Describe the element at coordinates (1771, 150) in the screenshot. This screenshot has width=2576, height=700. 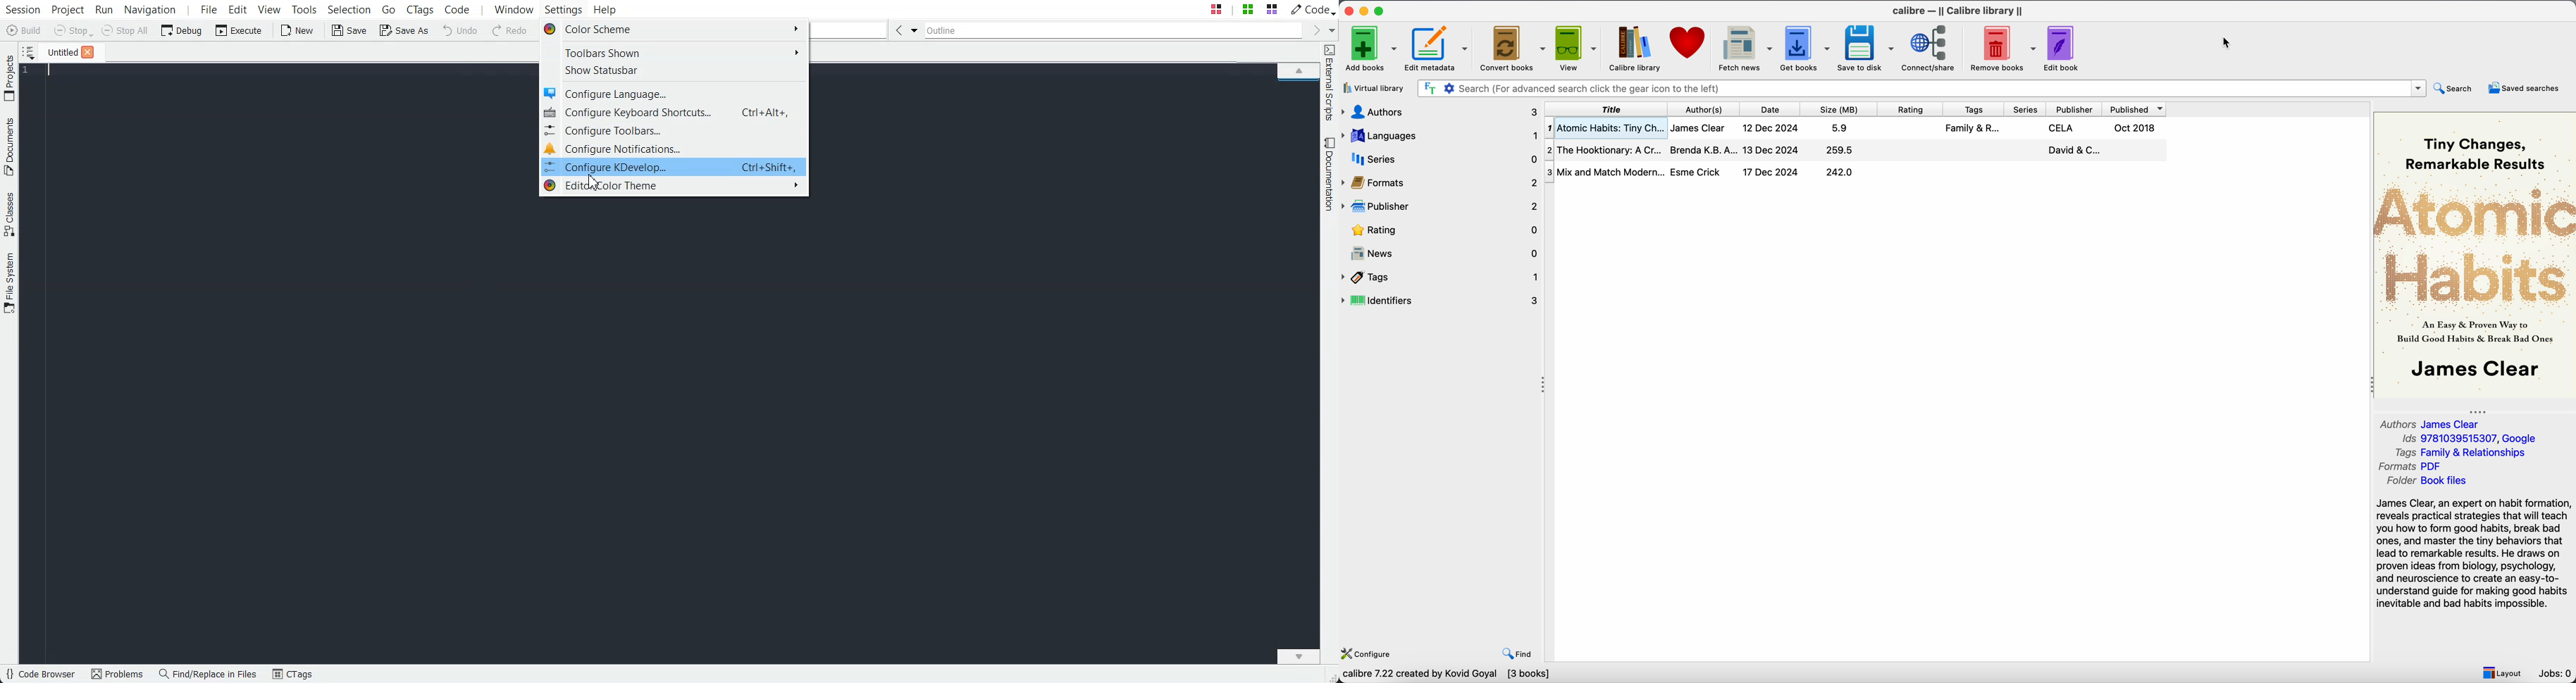
I see `13 Dec 2024` at that location.